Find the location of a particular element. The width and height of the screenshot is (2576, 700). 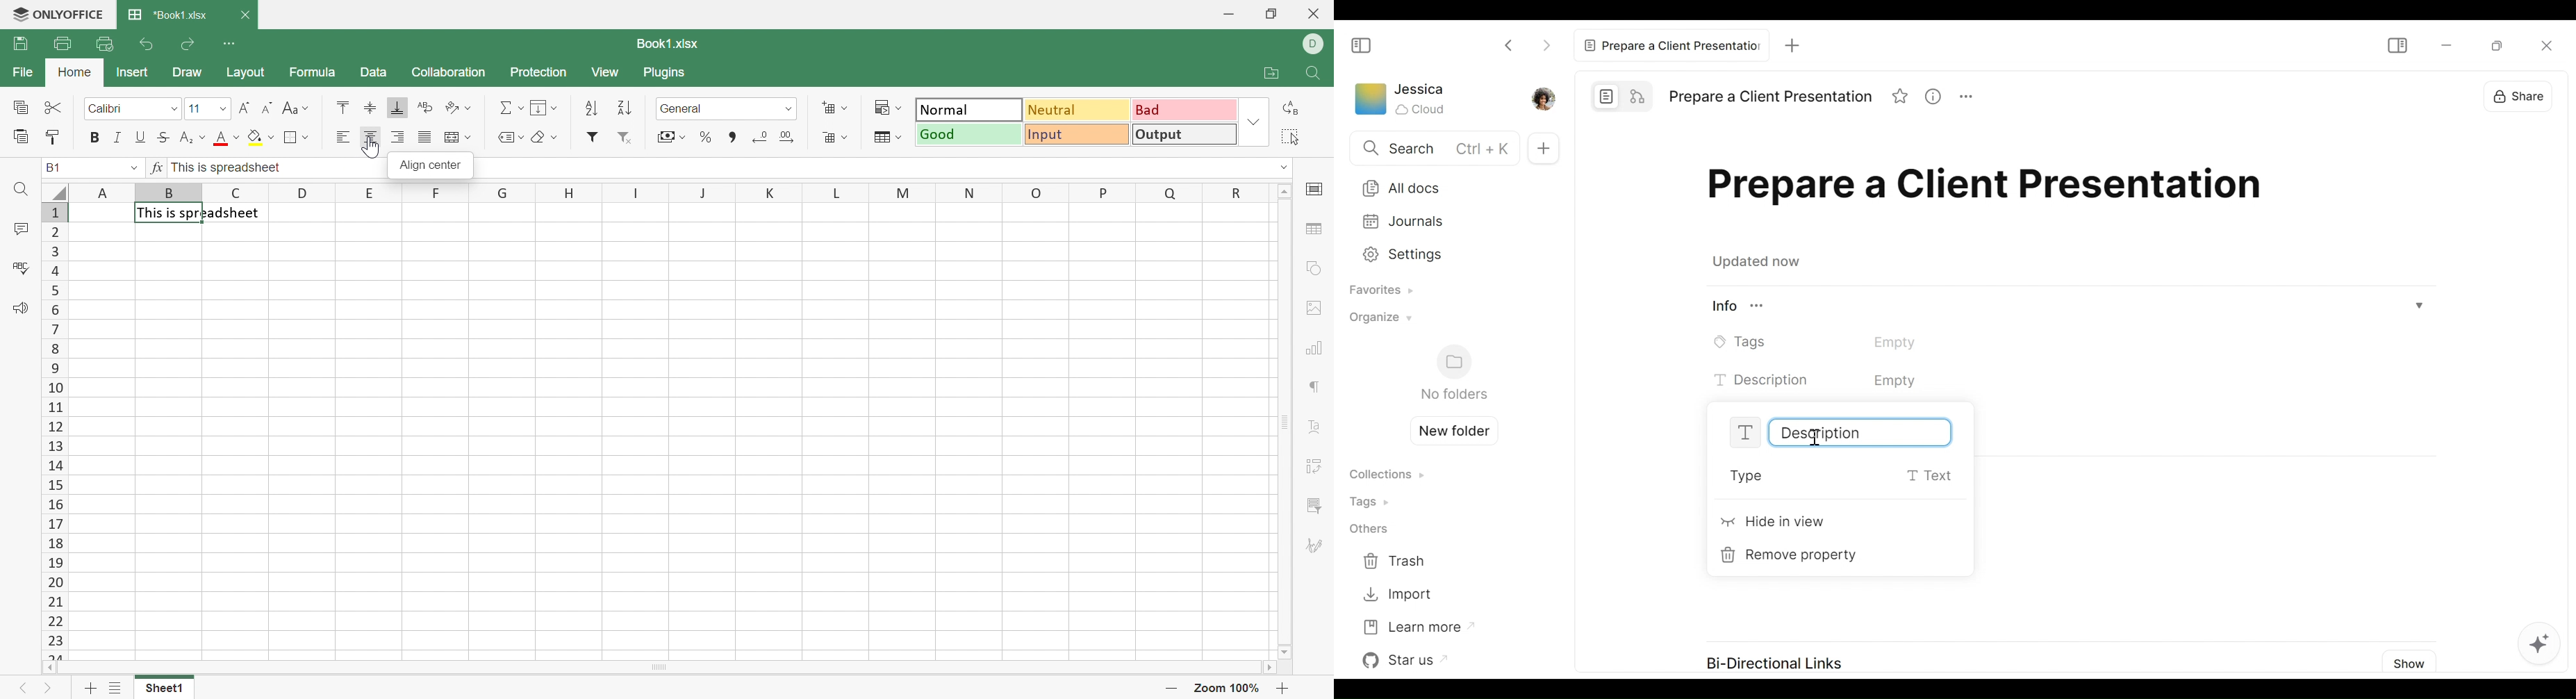

Save is located at coordinates (19, 42).